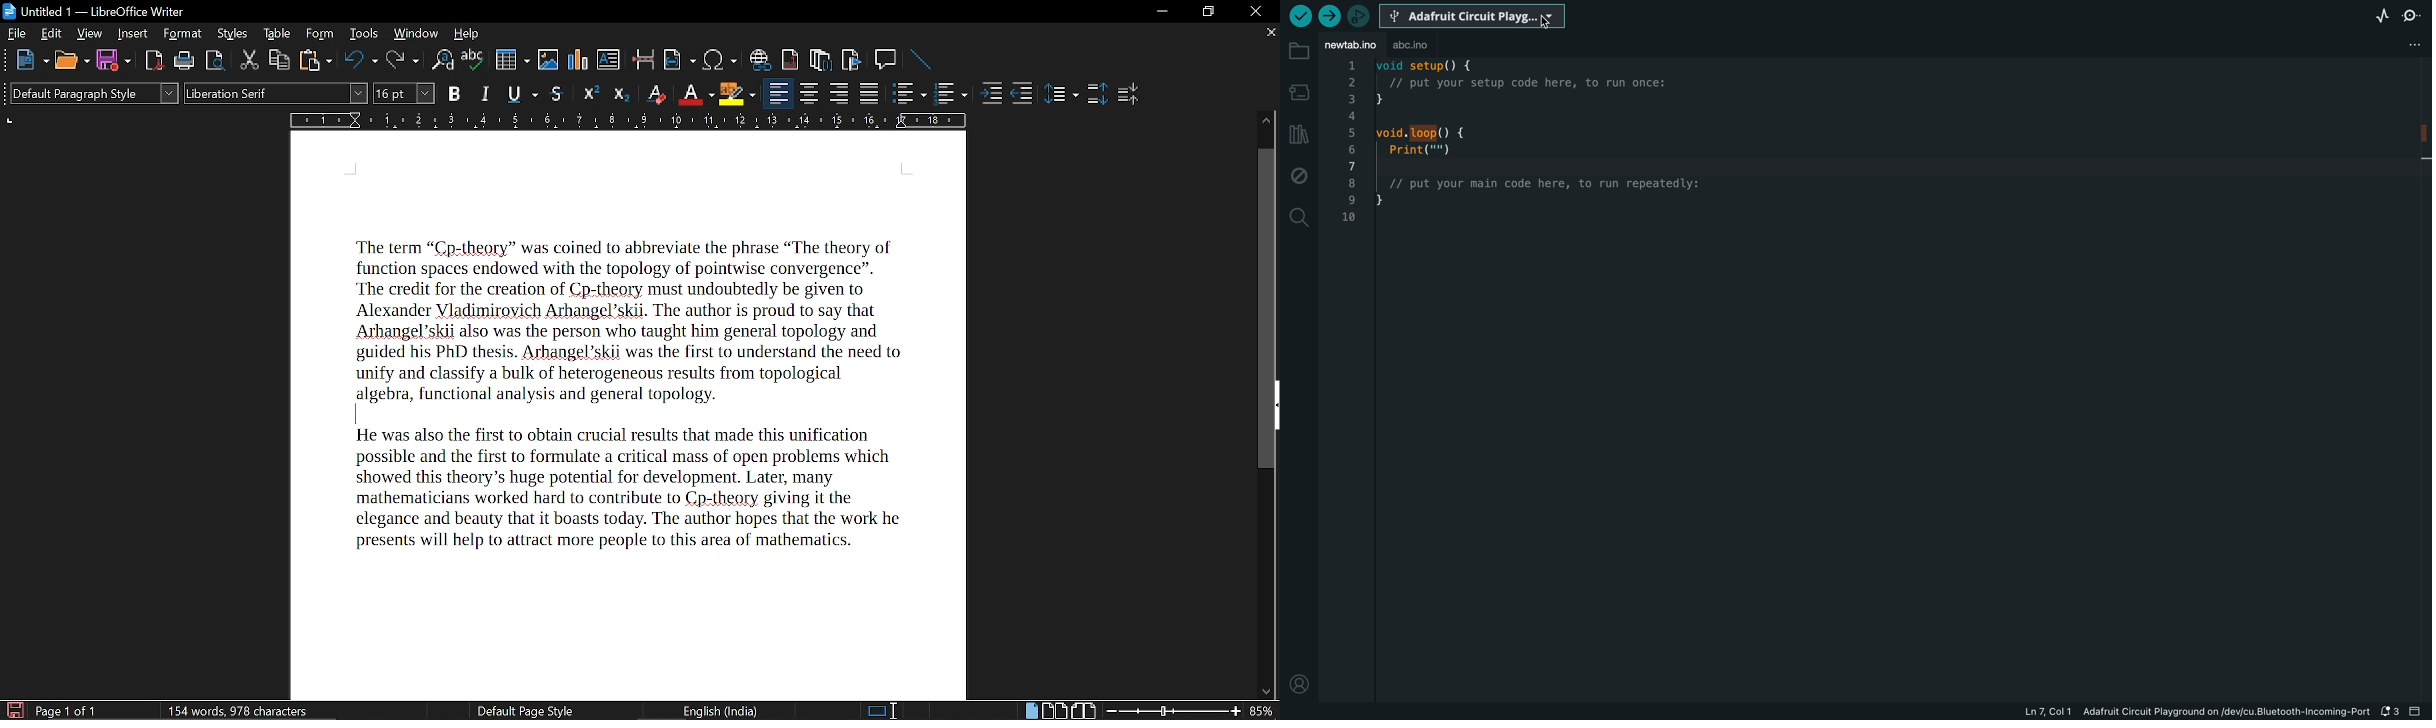 This screenshot has height=728, width=2436. What do you see at coordinates (250, 61) in the screenshot?
I see `Cur` at bounding box center [250, 61].